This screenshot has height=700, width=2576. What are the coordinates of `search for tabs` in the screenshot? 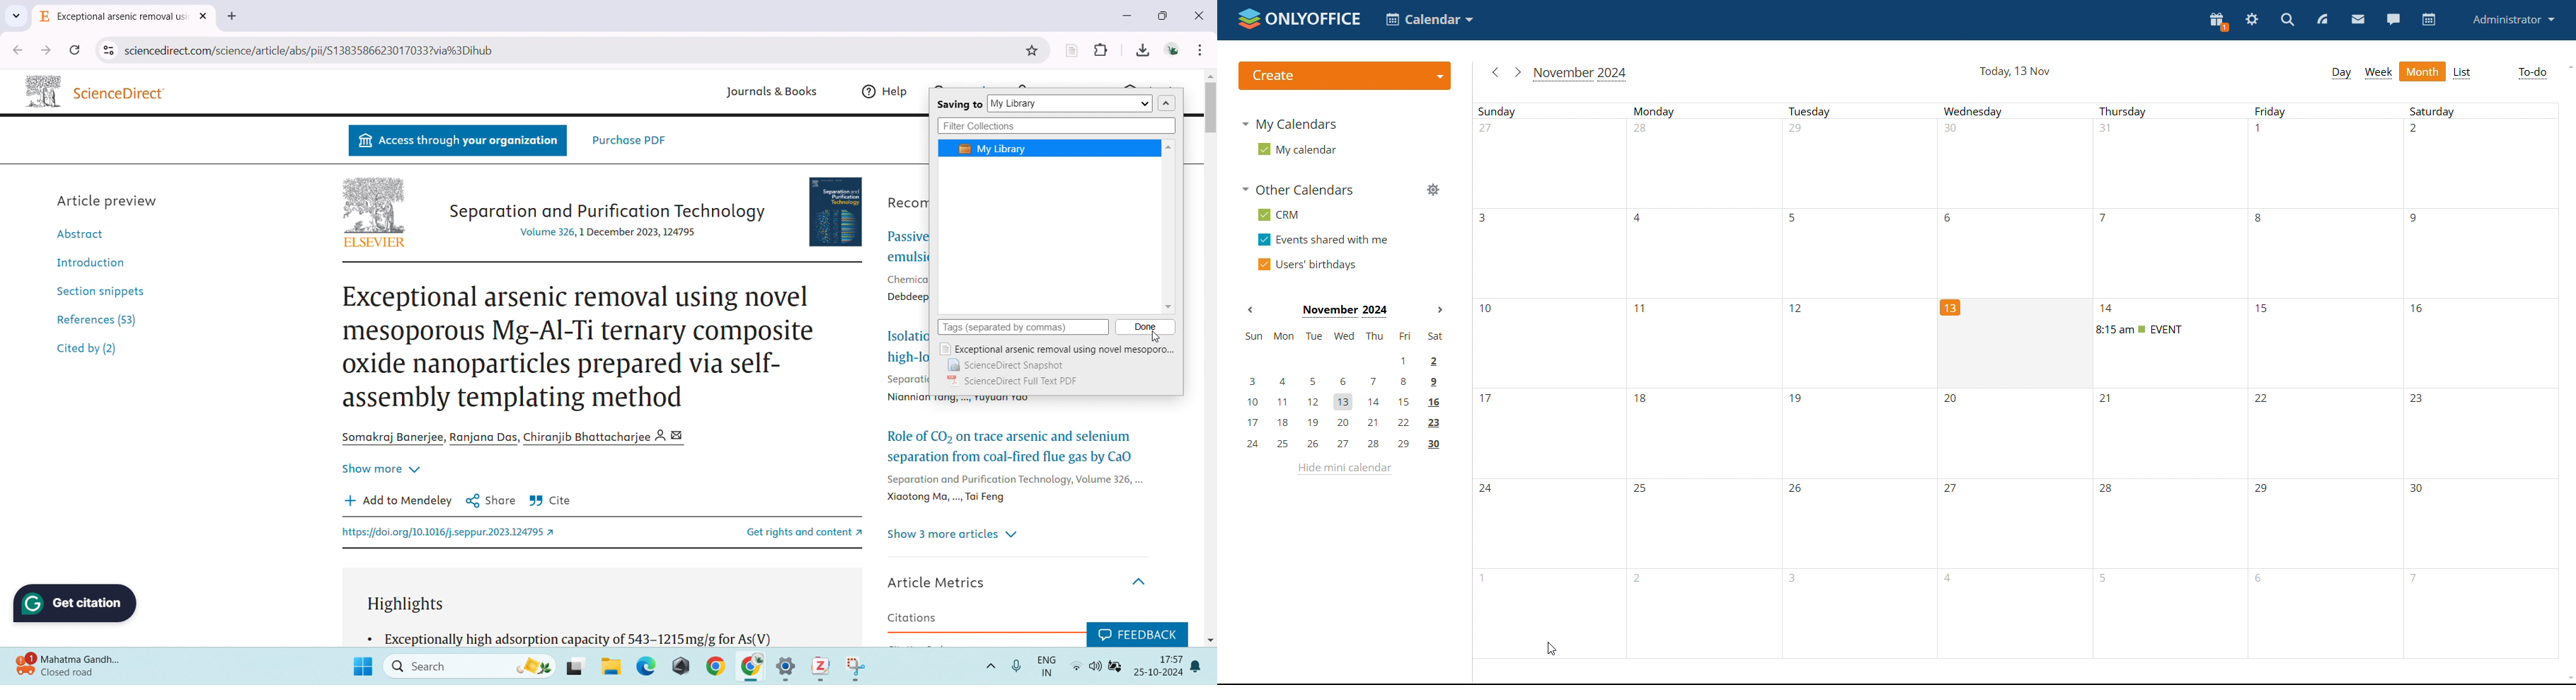 It's located at (16, 16).